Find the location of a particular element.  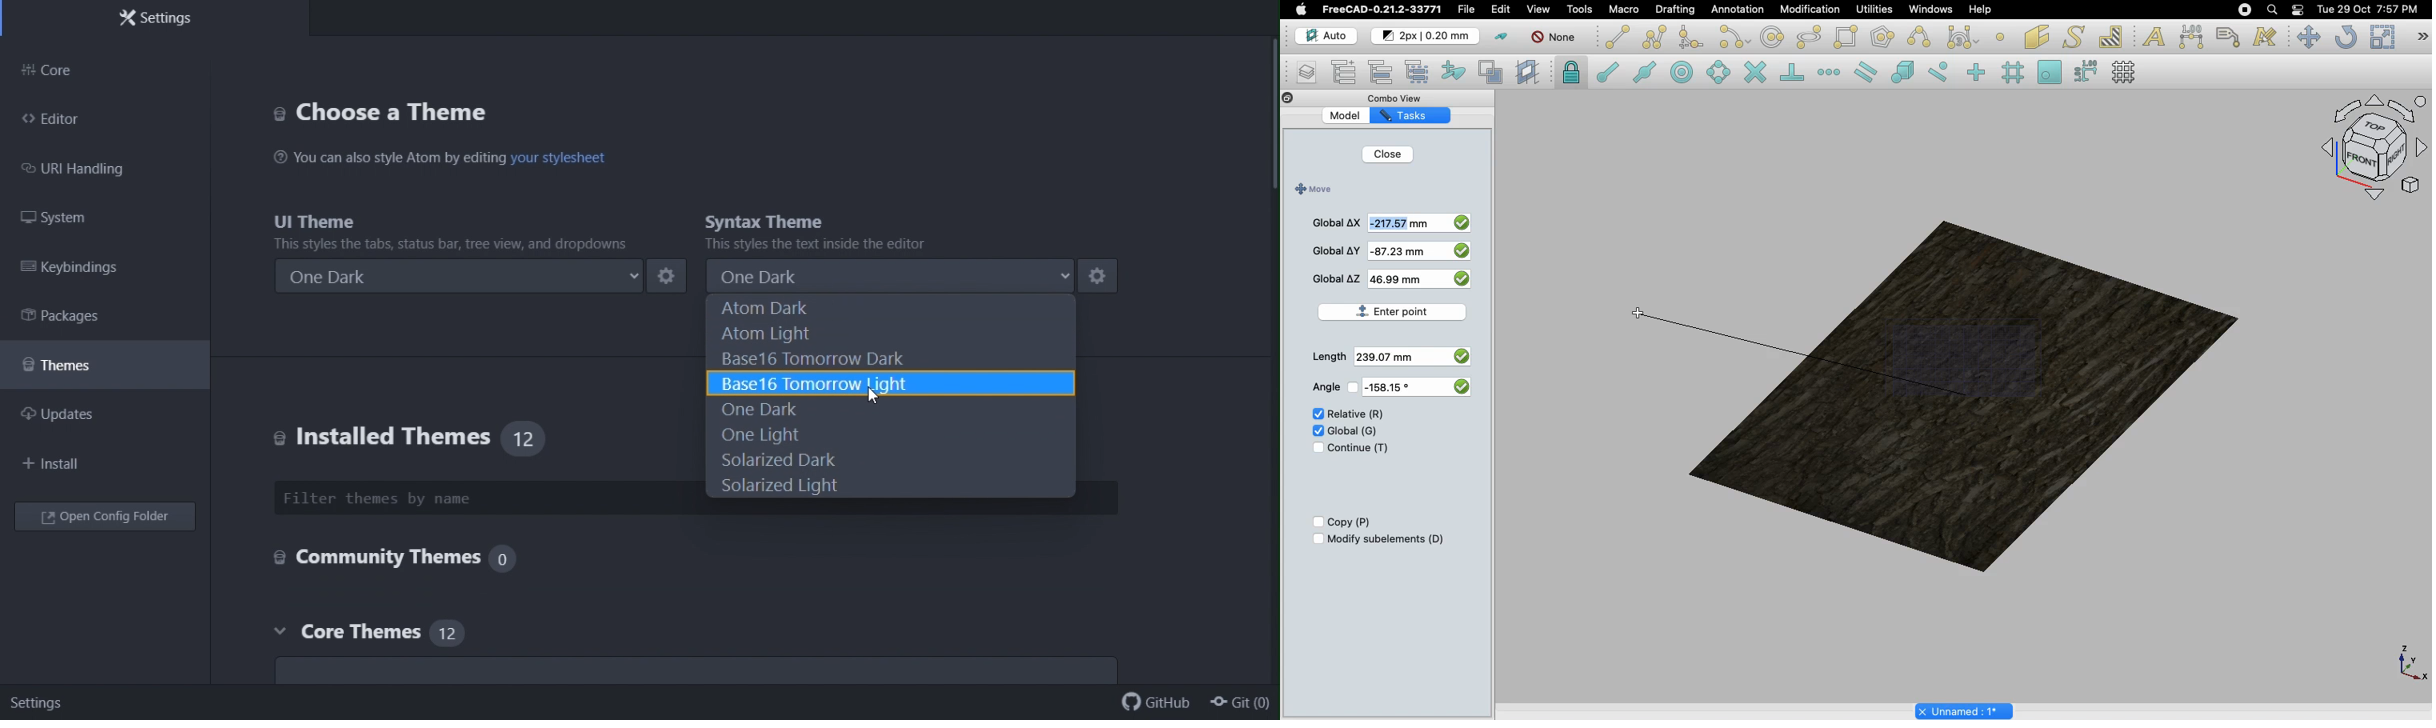

Drafting is located at coordinates (1677, 9).